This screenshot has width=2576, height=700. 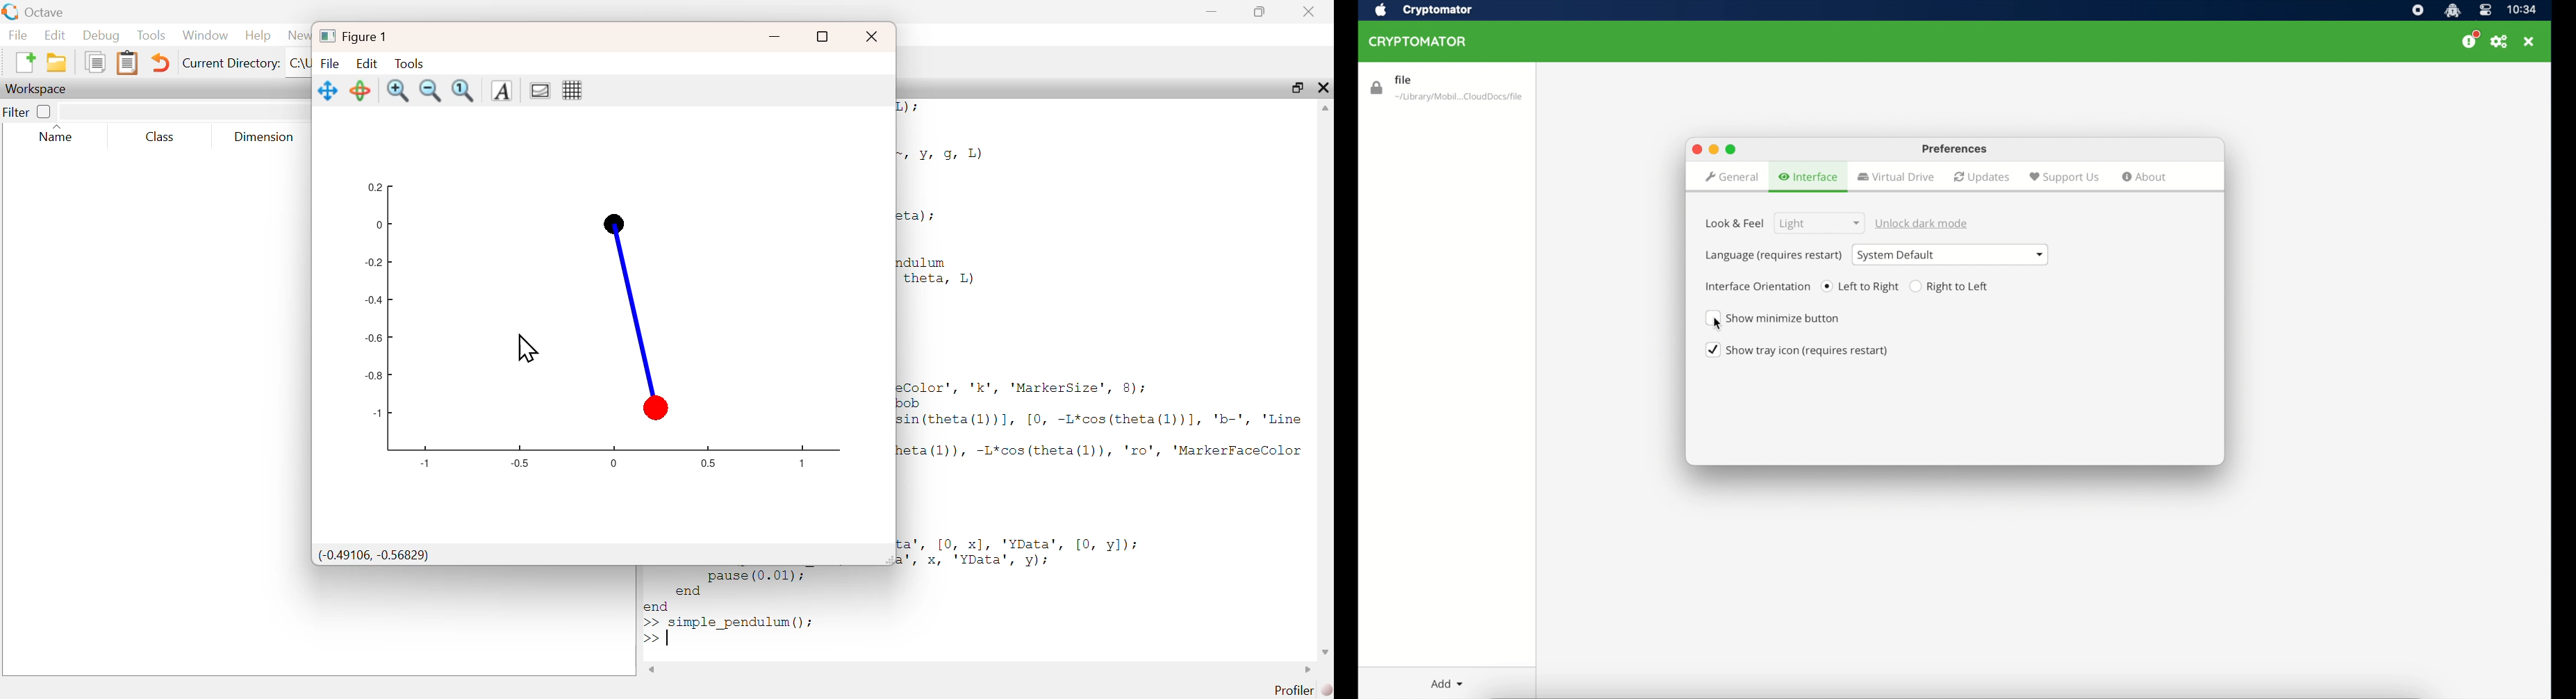 What do you see at coordinates (1776, 318) in the screenshot?
I see `checkbox` at bounding box center [1776, 318].